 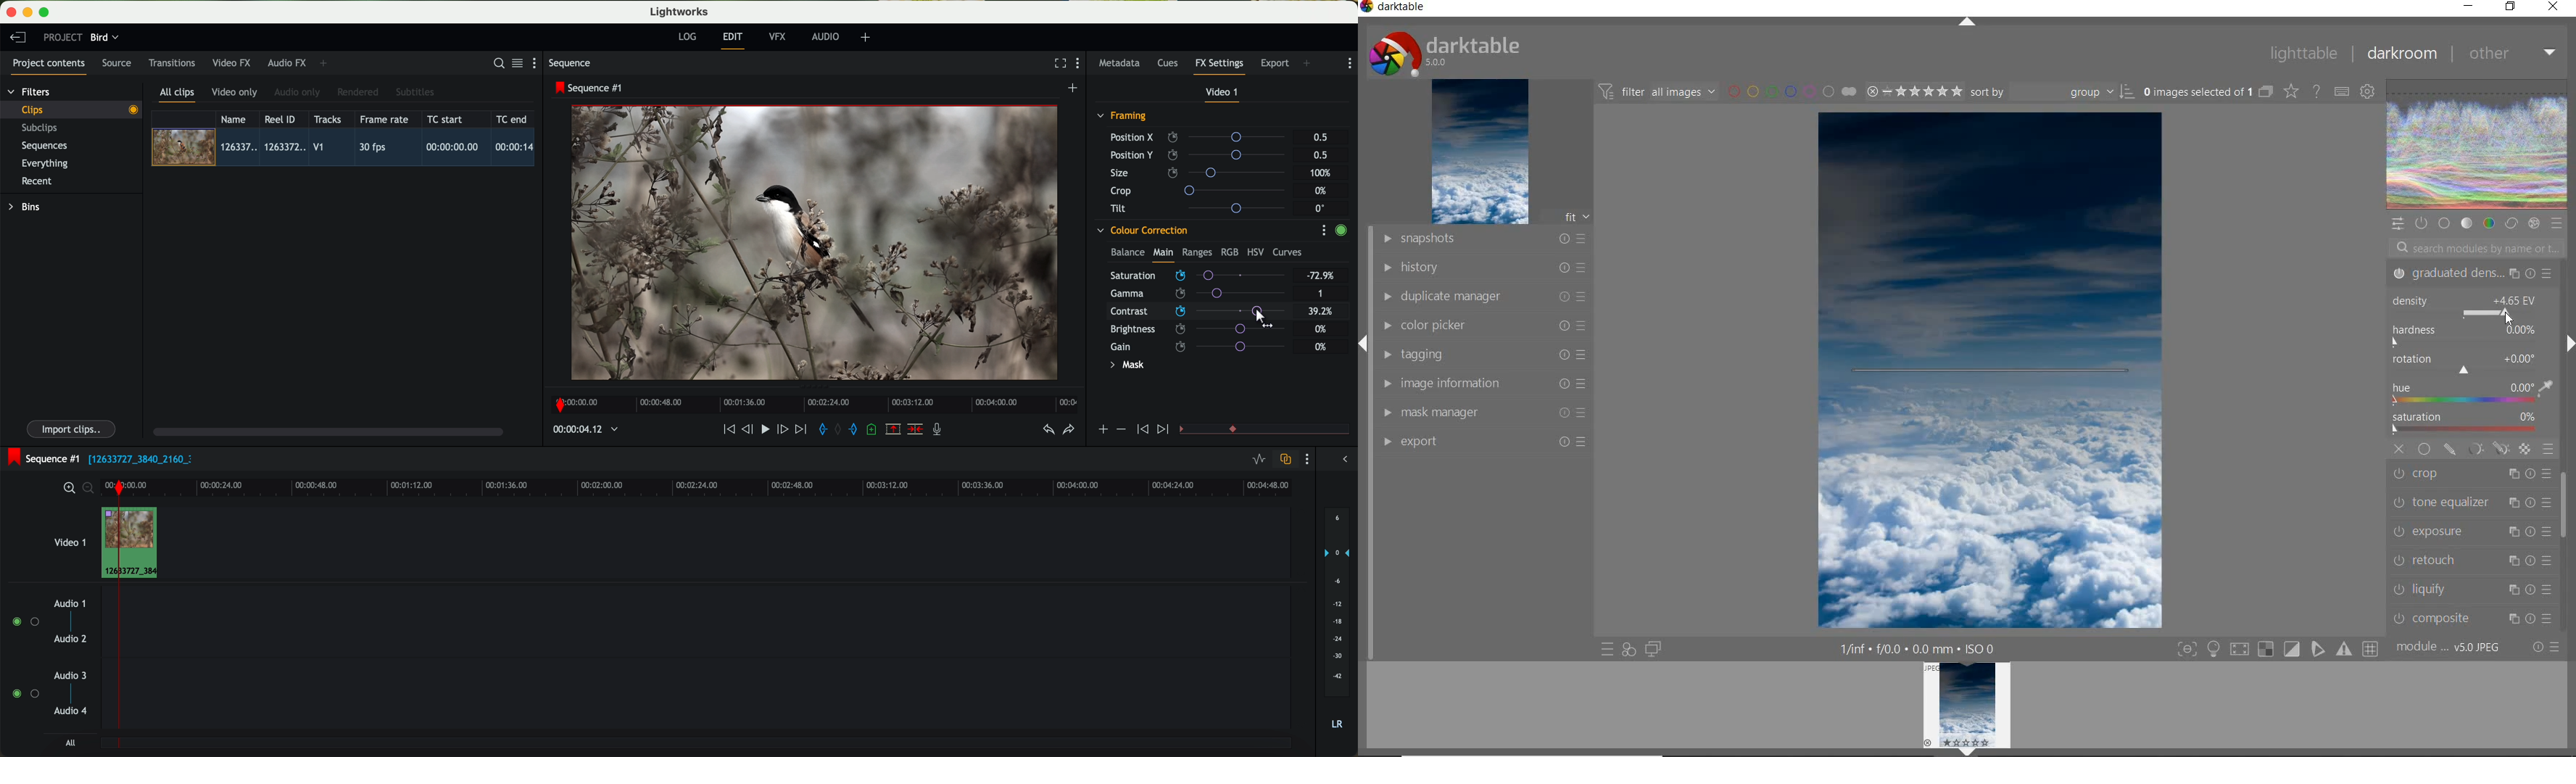 I want to click on export, so click(x=1276, y=64).